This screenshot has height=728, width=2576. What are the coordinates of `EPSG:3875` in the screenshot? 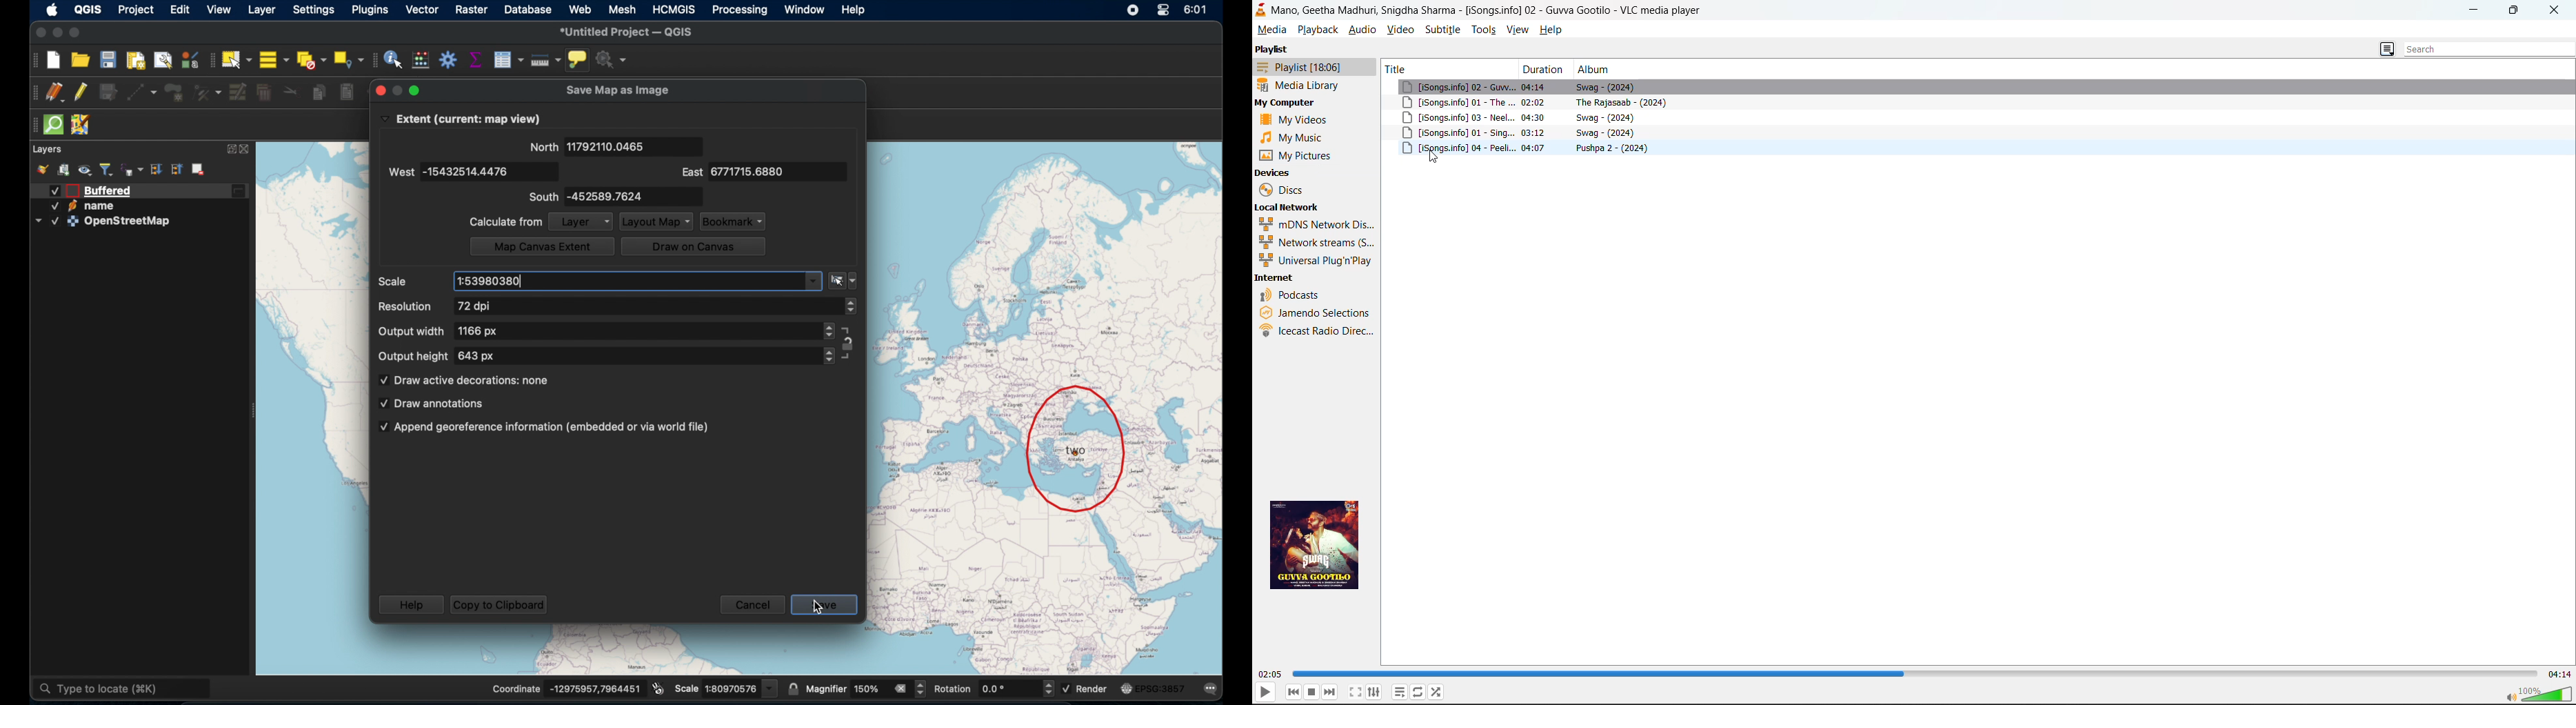 It's located at (1162, 689).